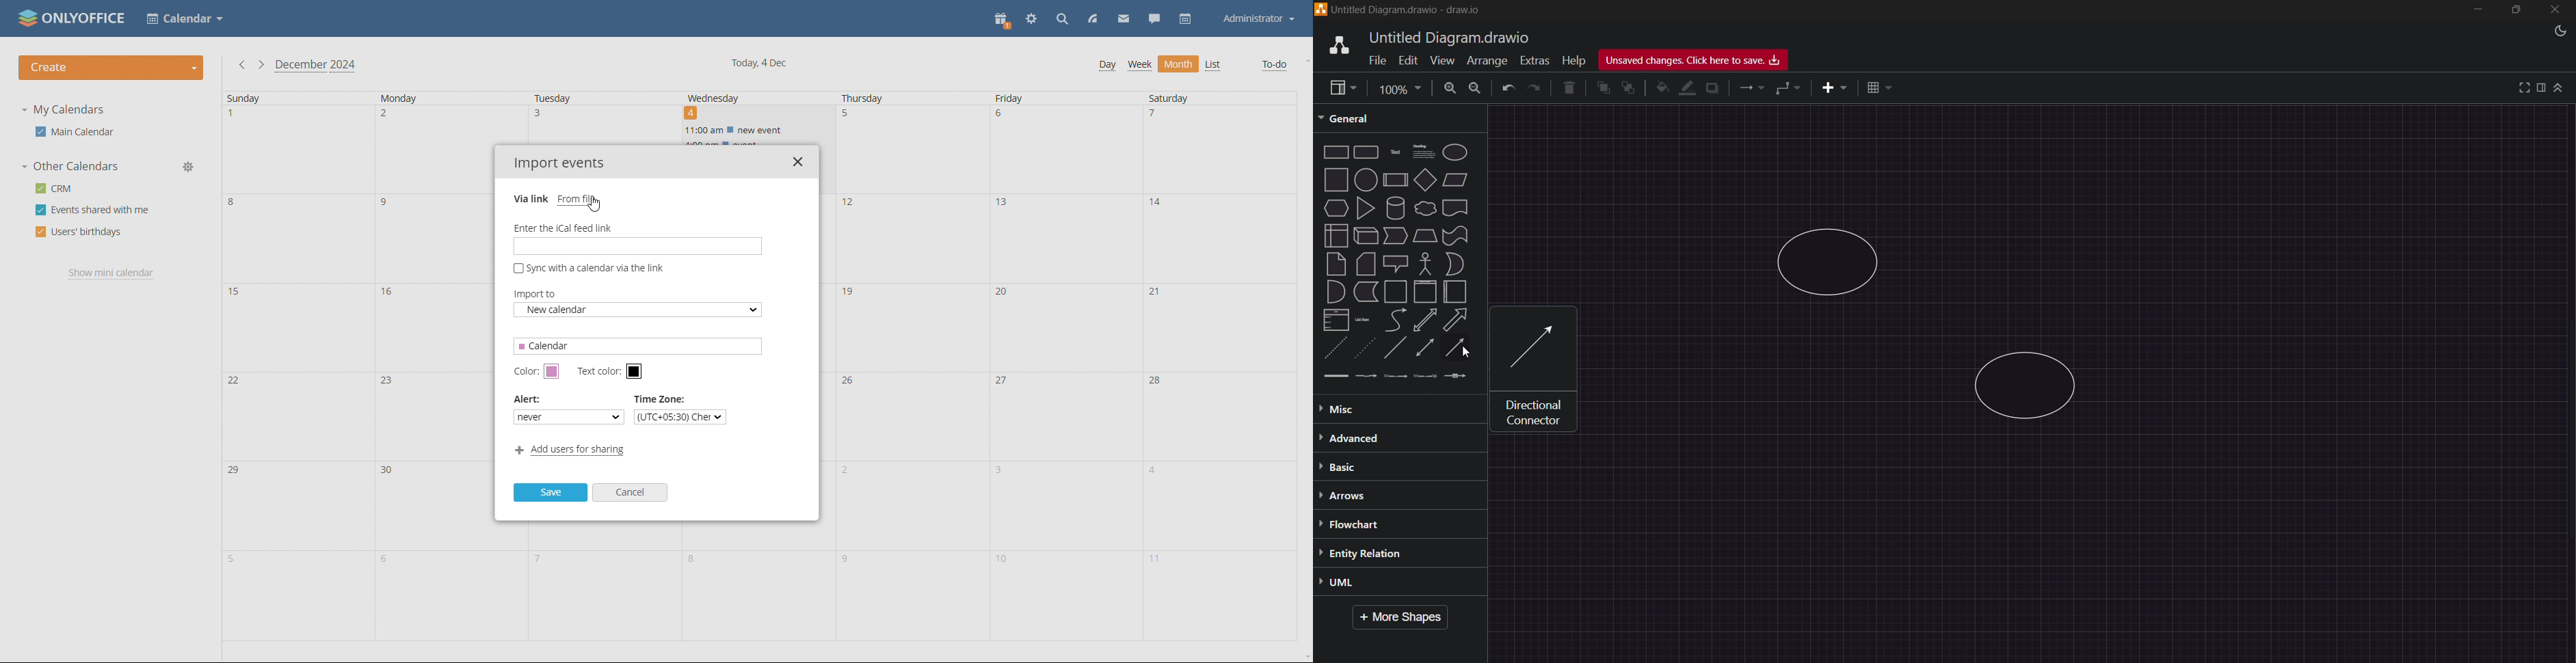 This screenshot has width=2576, height=672. What do you see at coordinates (1715, 87) in the screenshot?
I see `shadow` at bounding box center [1715, 87].